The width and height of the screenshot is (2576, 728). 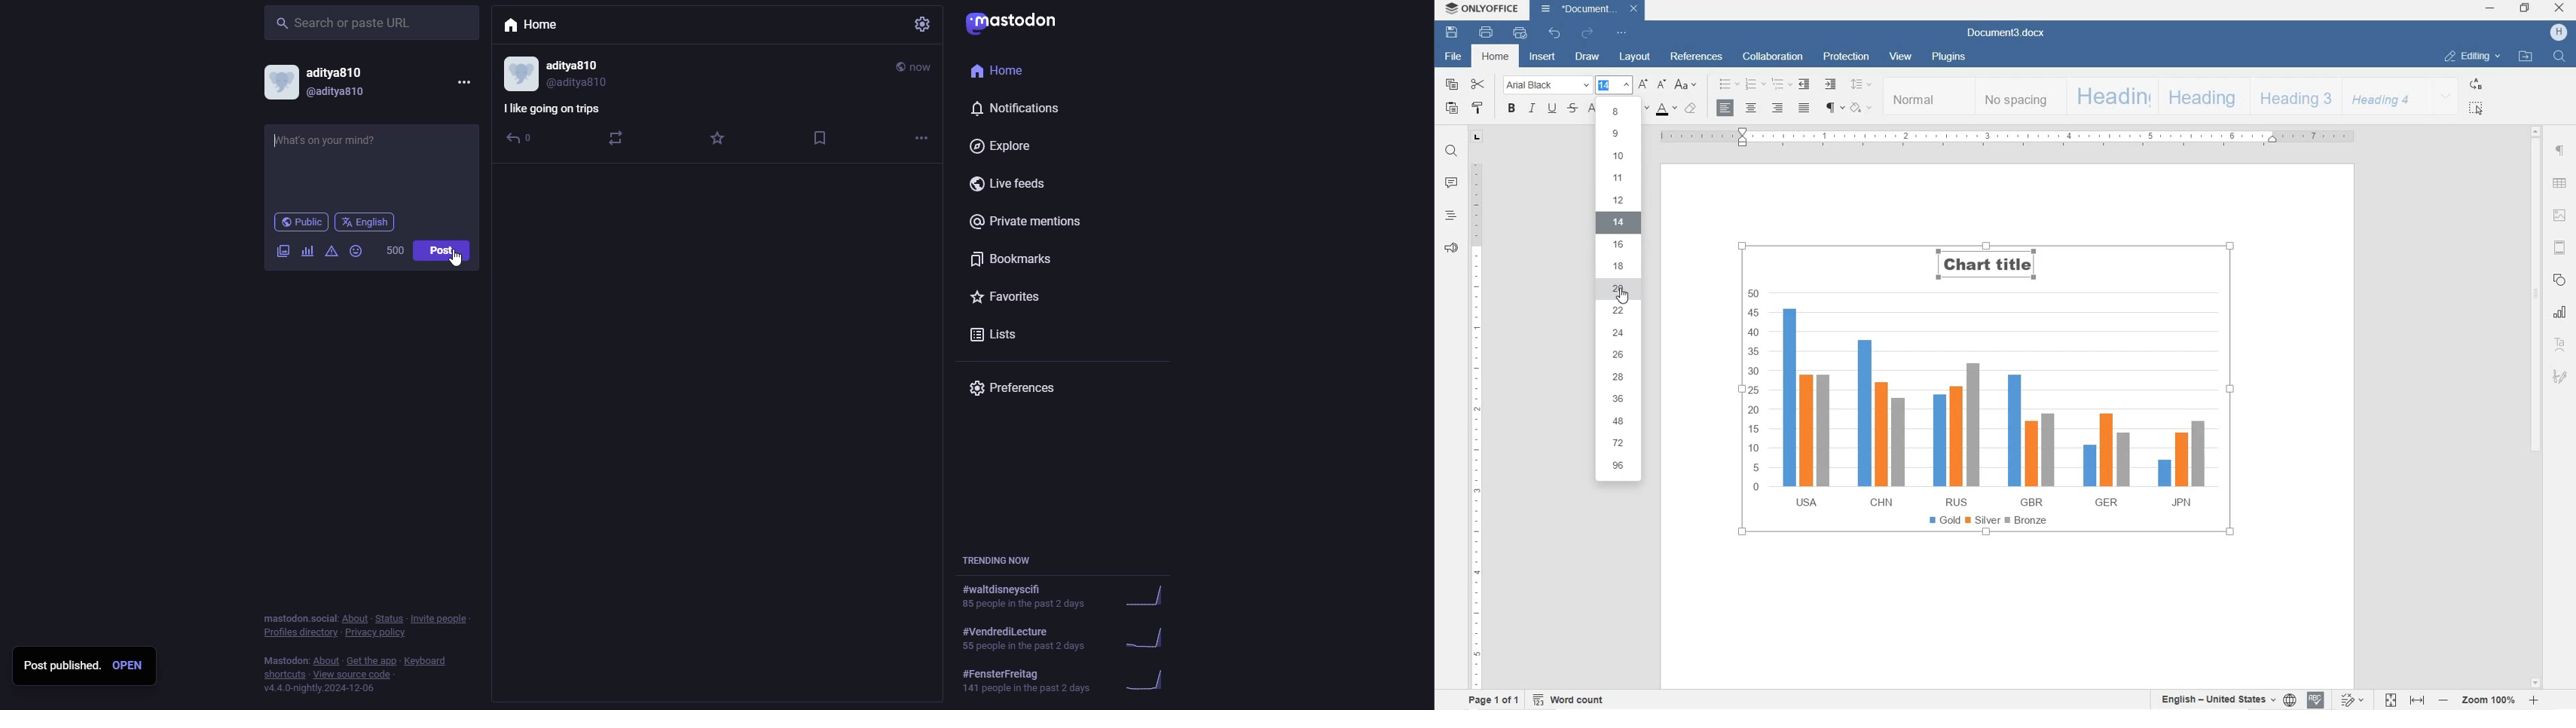 What do you see at coordinates (1729, 85) in the screenshot?
I see `BULLET` at bounding box center [1729, 85].